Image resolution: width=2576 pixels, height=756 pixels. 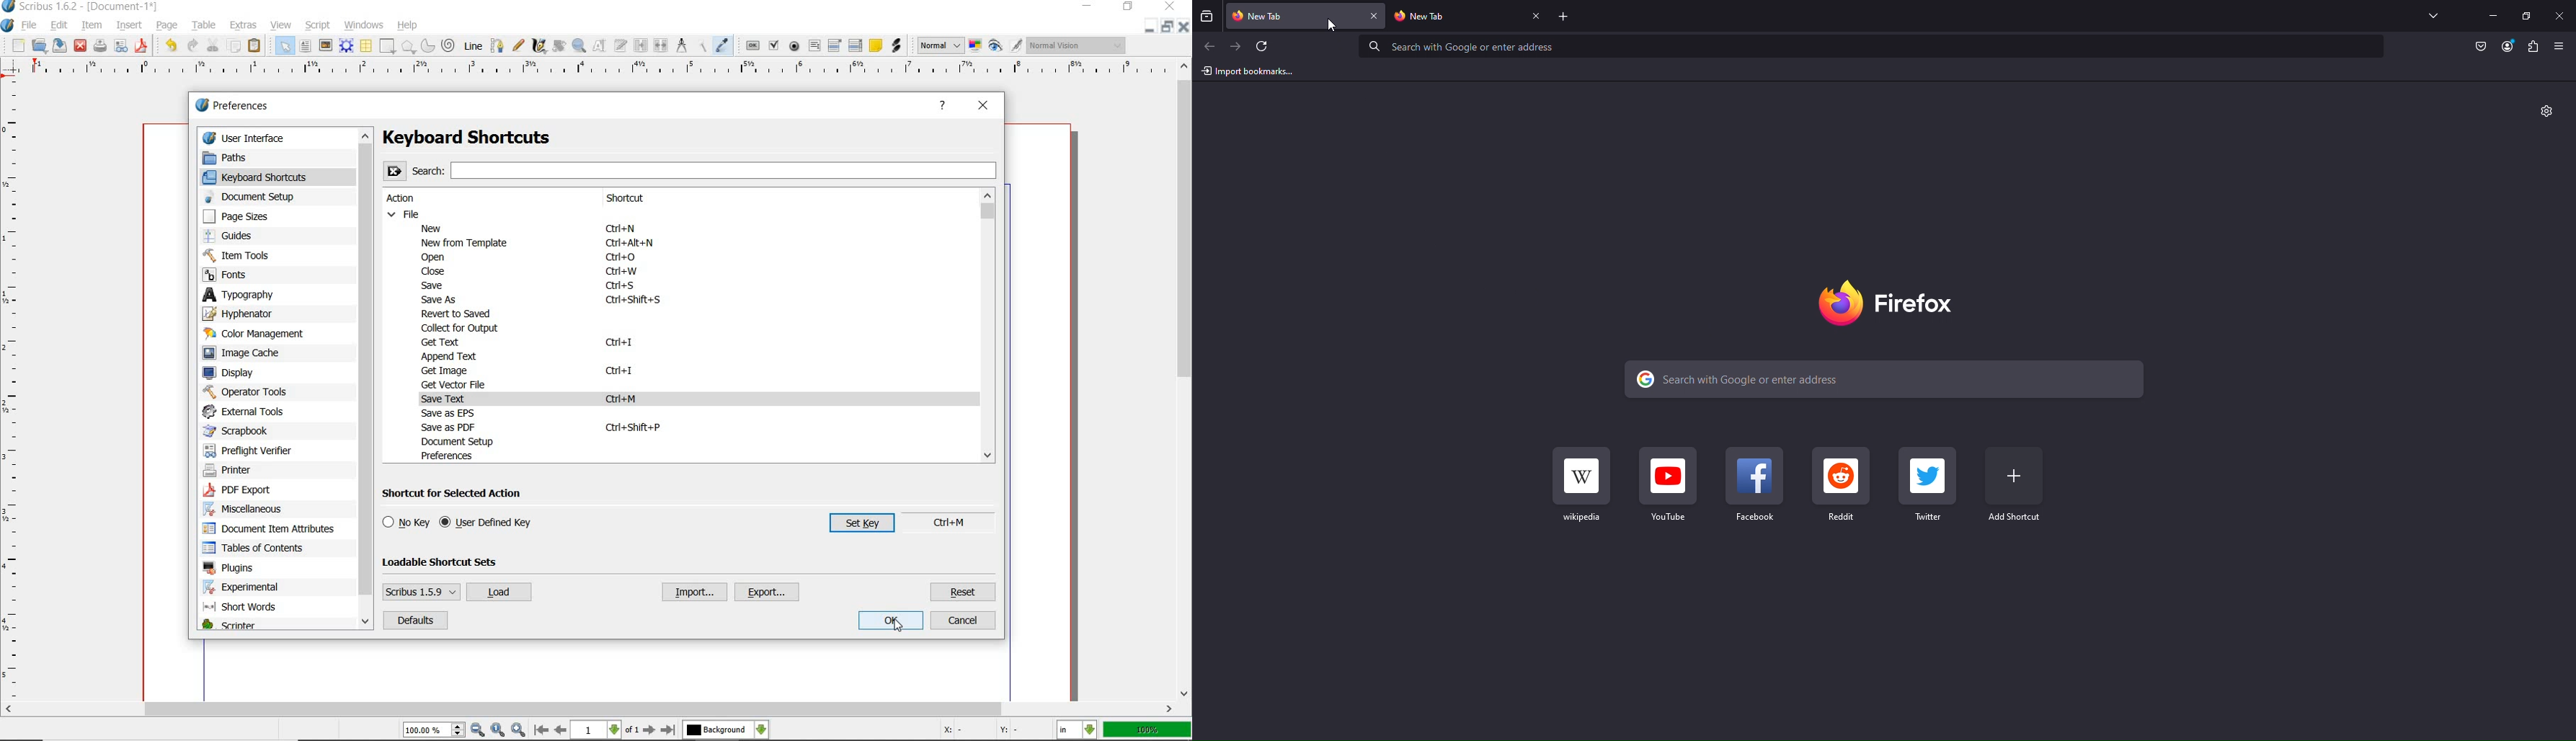 What do you see at coordinates (260, 588) in the screenshot?
I see `experimental` at bounding box center [260, 588].